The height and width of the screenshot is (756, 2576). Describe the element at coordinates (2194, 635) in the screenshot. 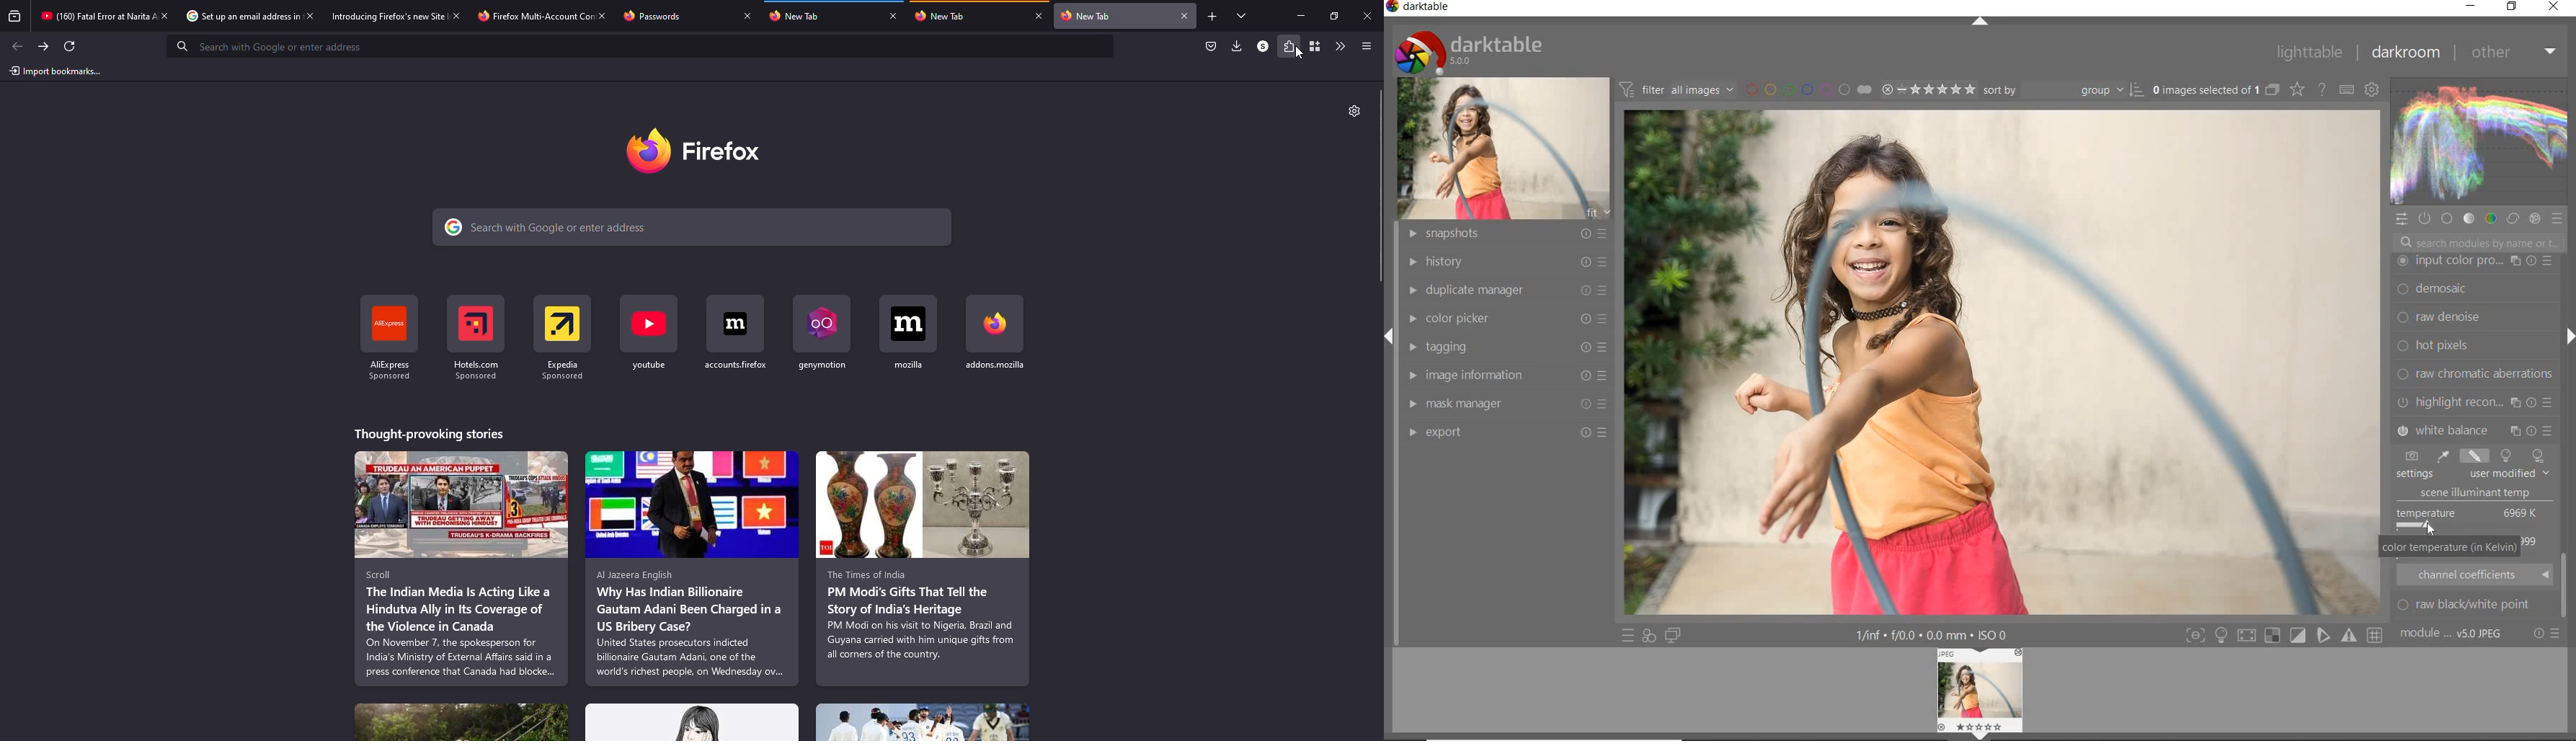

I see `toggle mode` at that location.